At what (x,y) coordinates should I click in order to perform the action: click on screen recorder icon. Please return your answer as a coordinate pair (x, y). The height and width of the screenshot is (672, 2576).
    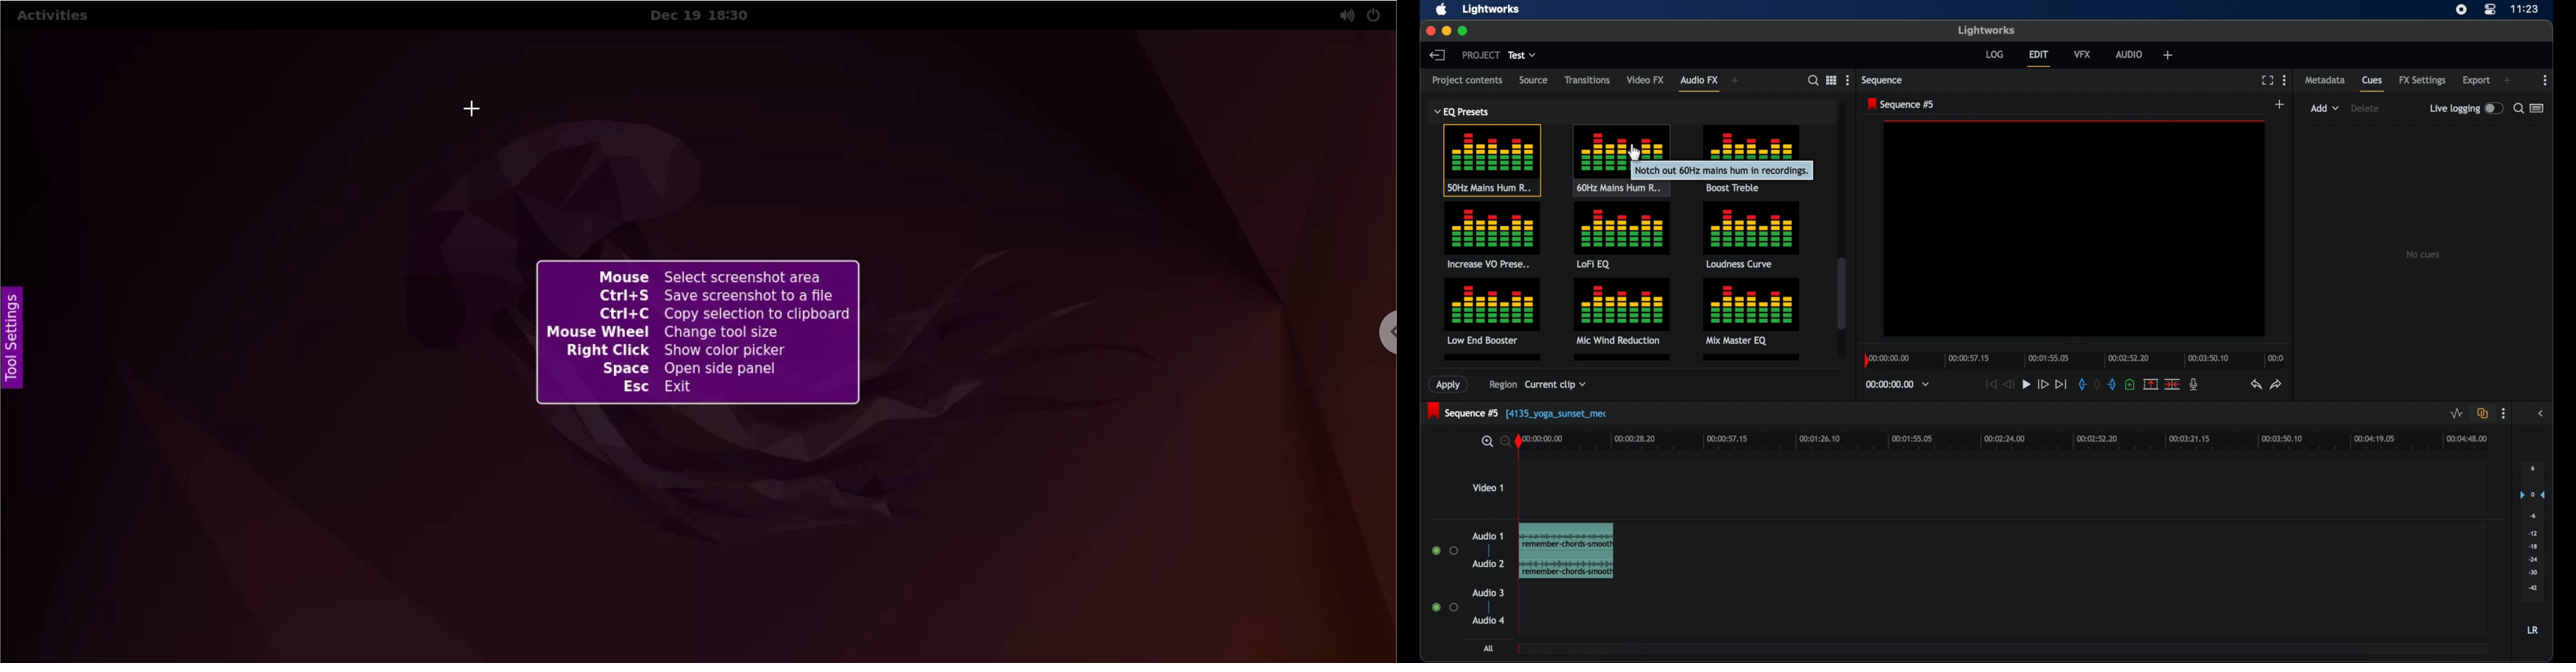
    Looking at the image, I should click on (2461, 10).